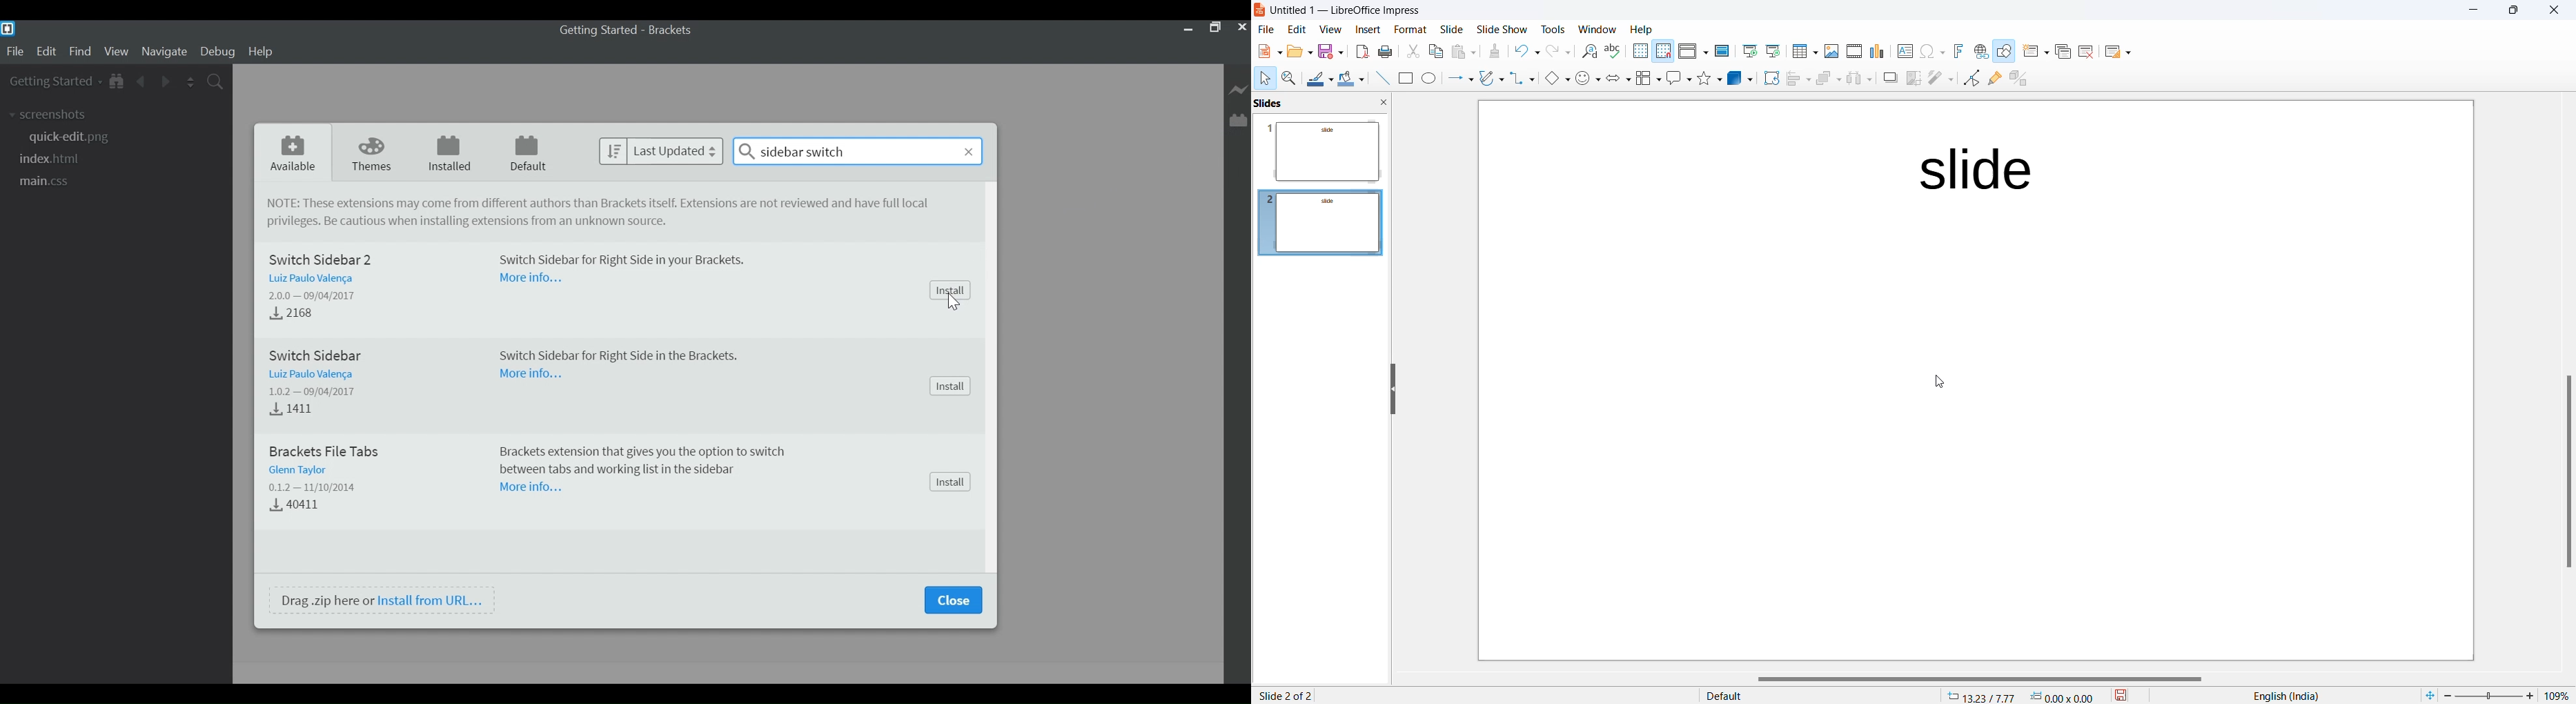  I want to click on cursor location: -2.87/1.85, so click(1980, 696).